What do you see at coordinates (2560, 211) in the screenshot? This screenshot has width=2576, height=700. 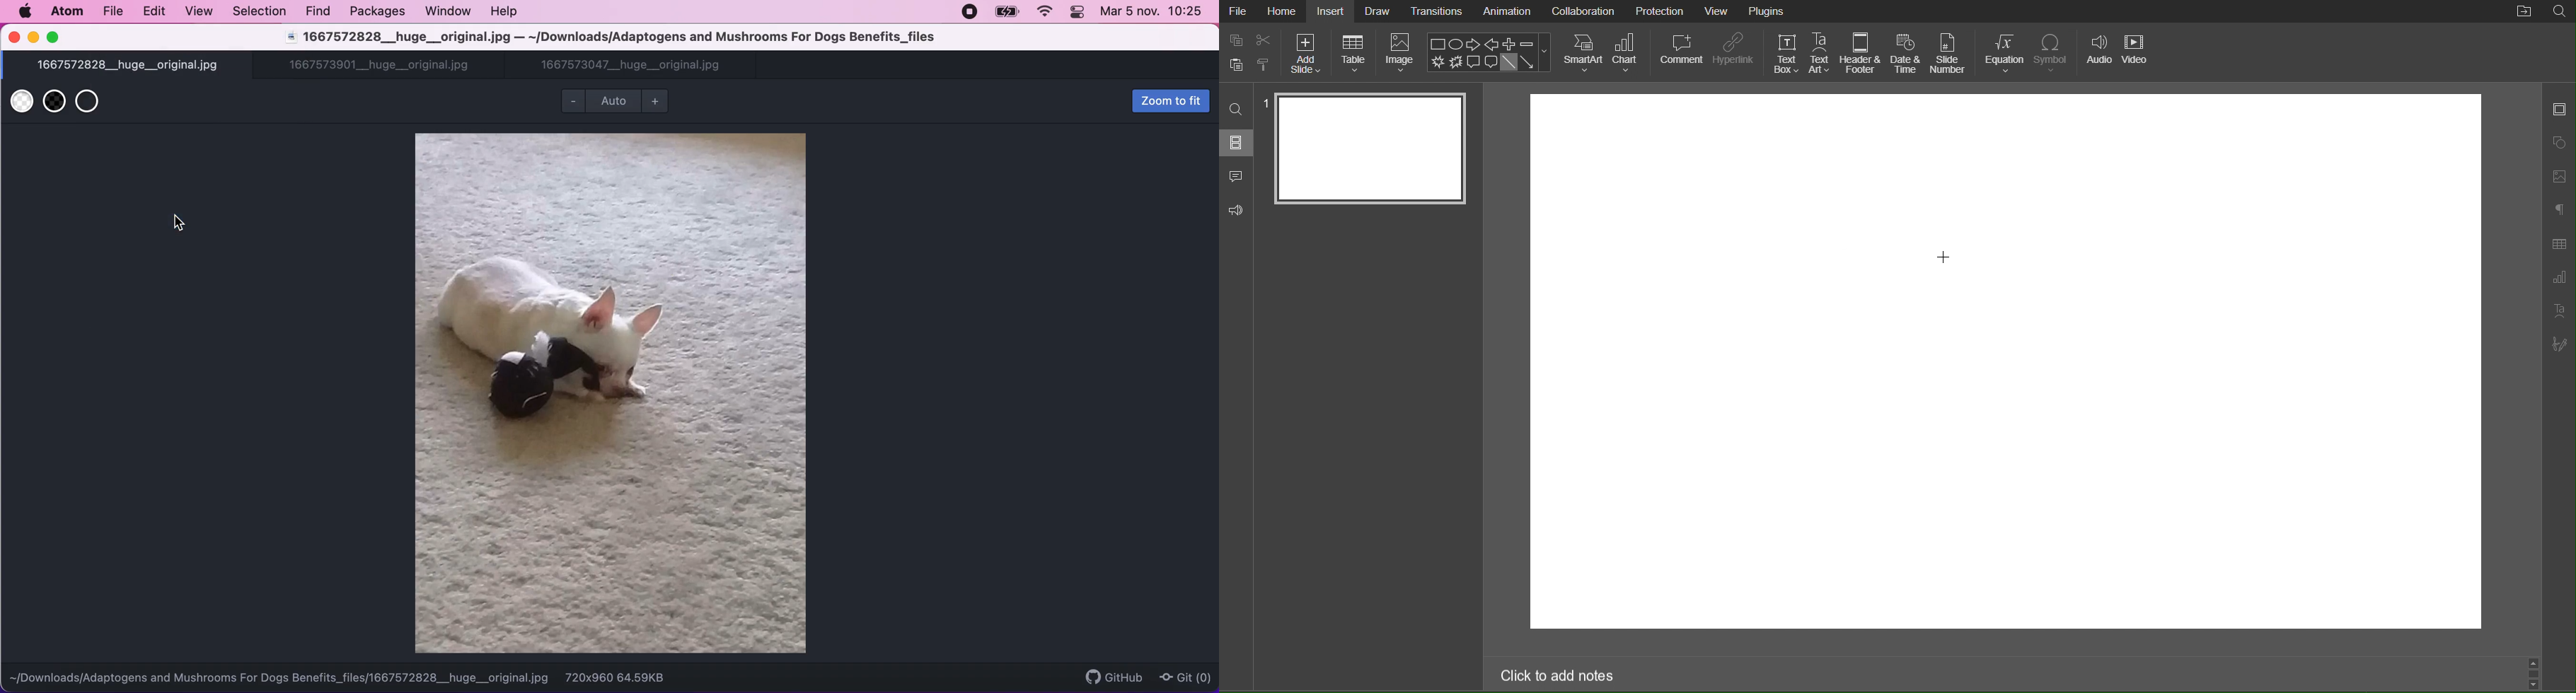 I see `Paragraph Settings` at bounding box center [2560, 211].